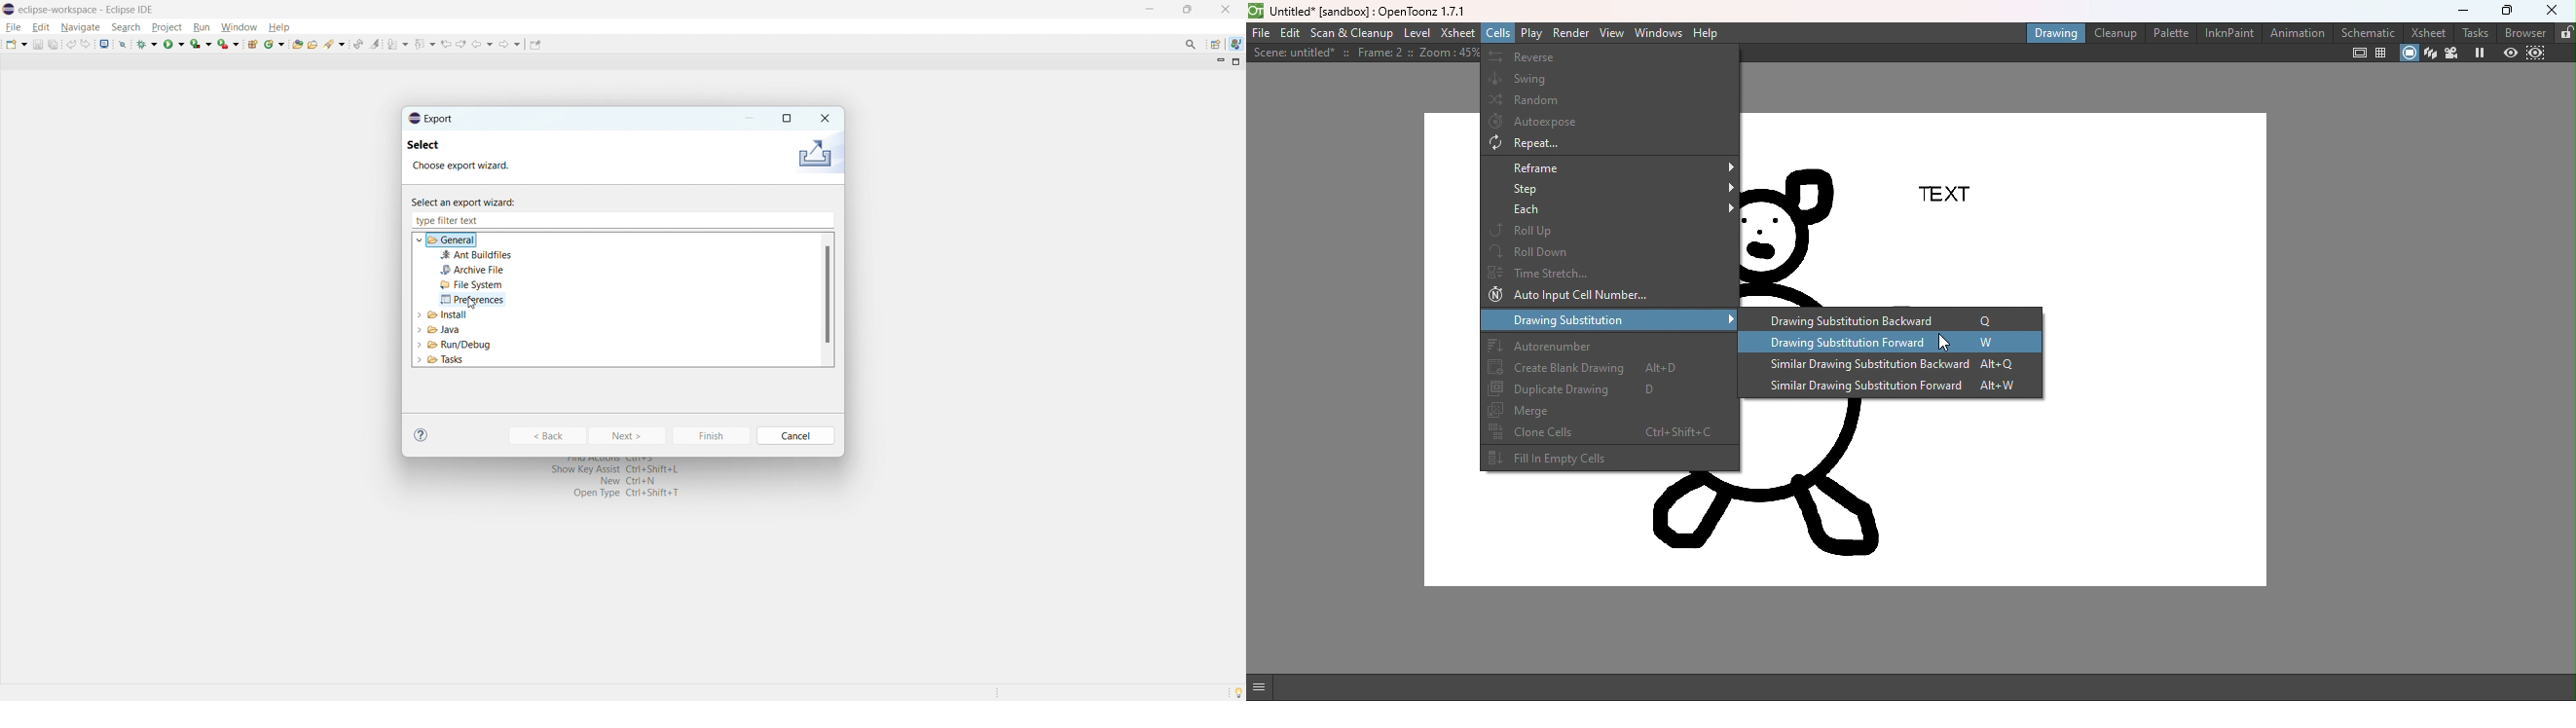 The height and width of the screenshot is (728, 2576). I want to click on View, so click(1613, 35).